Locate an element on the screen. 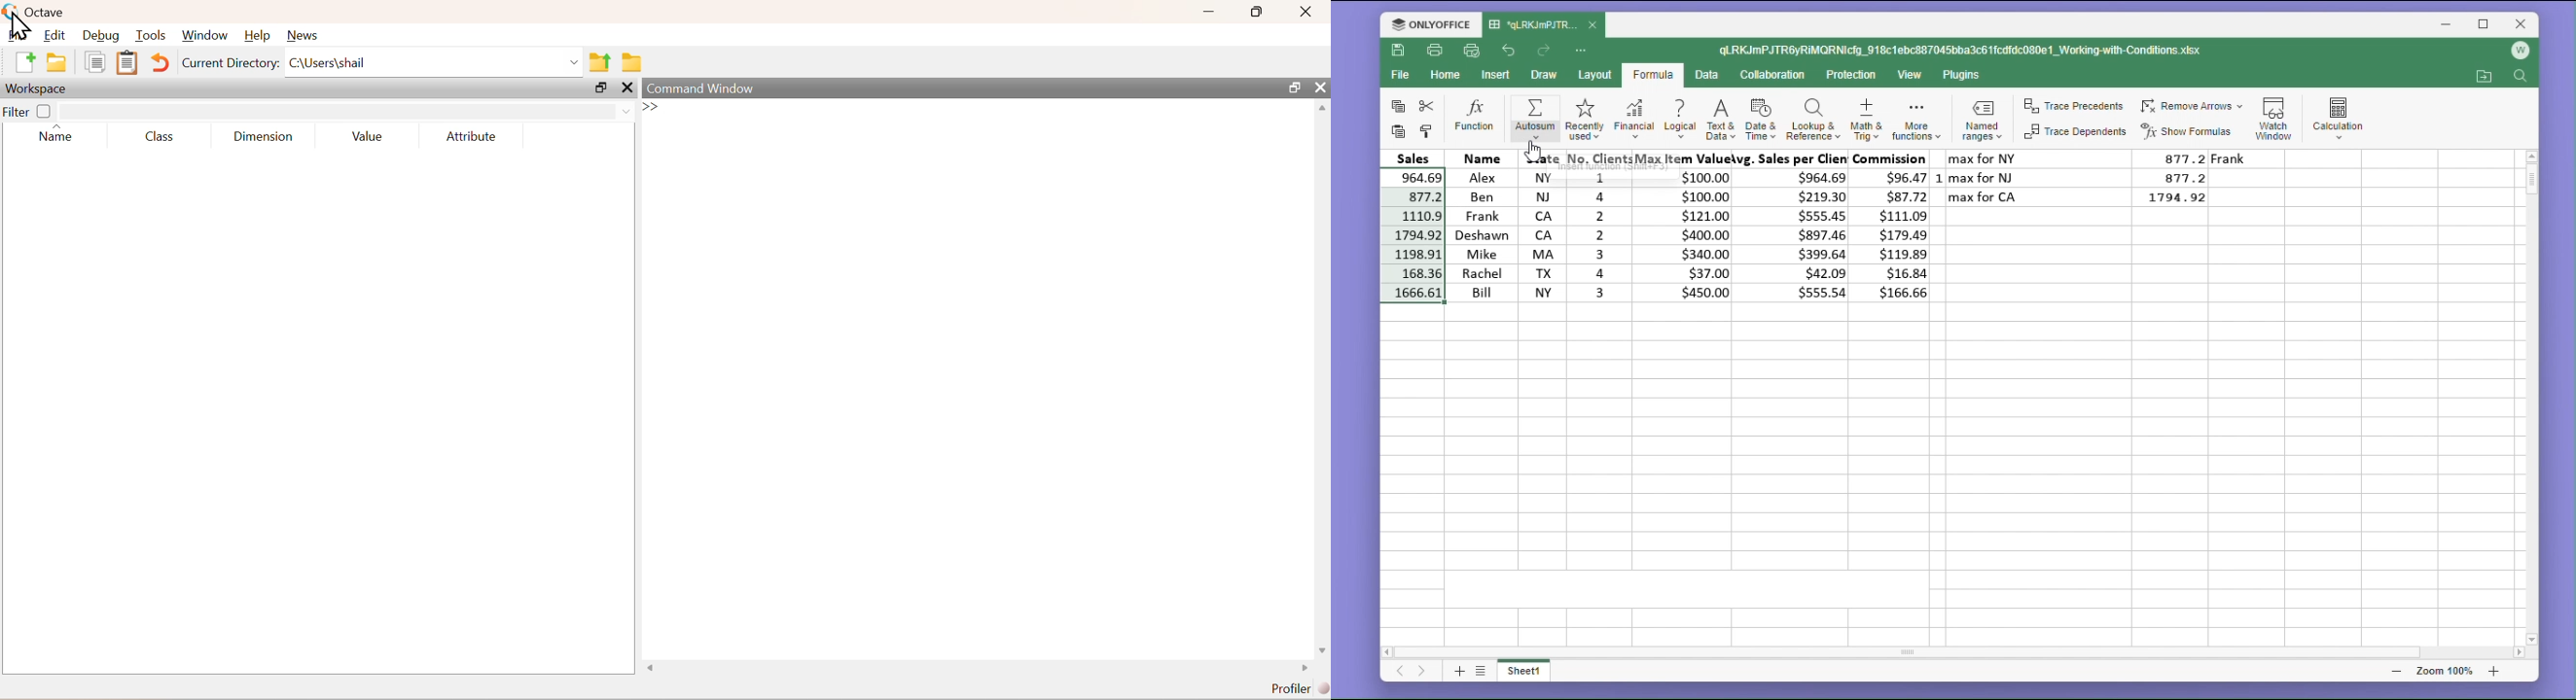 The height and width of the screenshot is (700, 2576). Sales is located at coordinates (1413, 158).